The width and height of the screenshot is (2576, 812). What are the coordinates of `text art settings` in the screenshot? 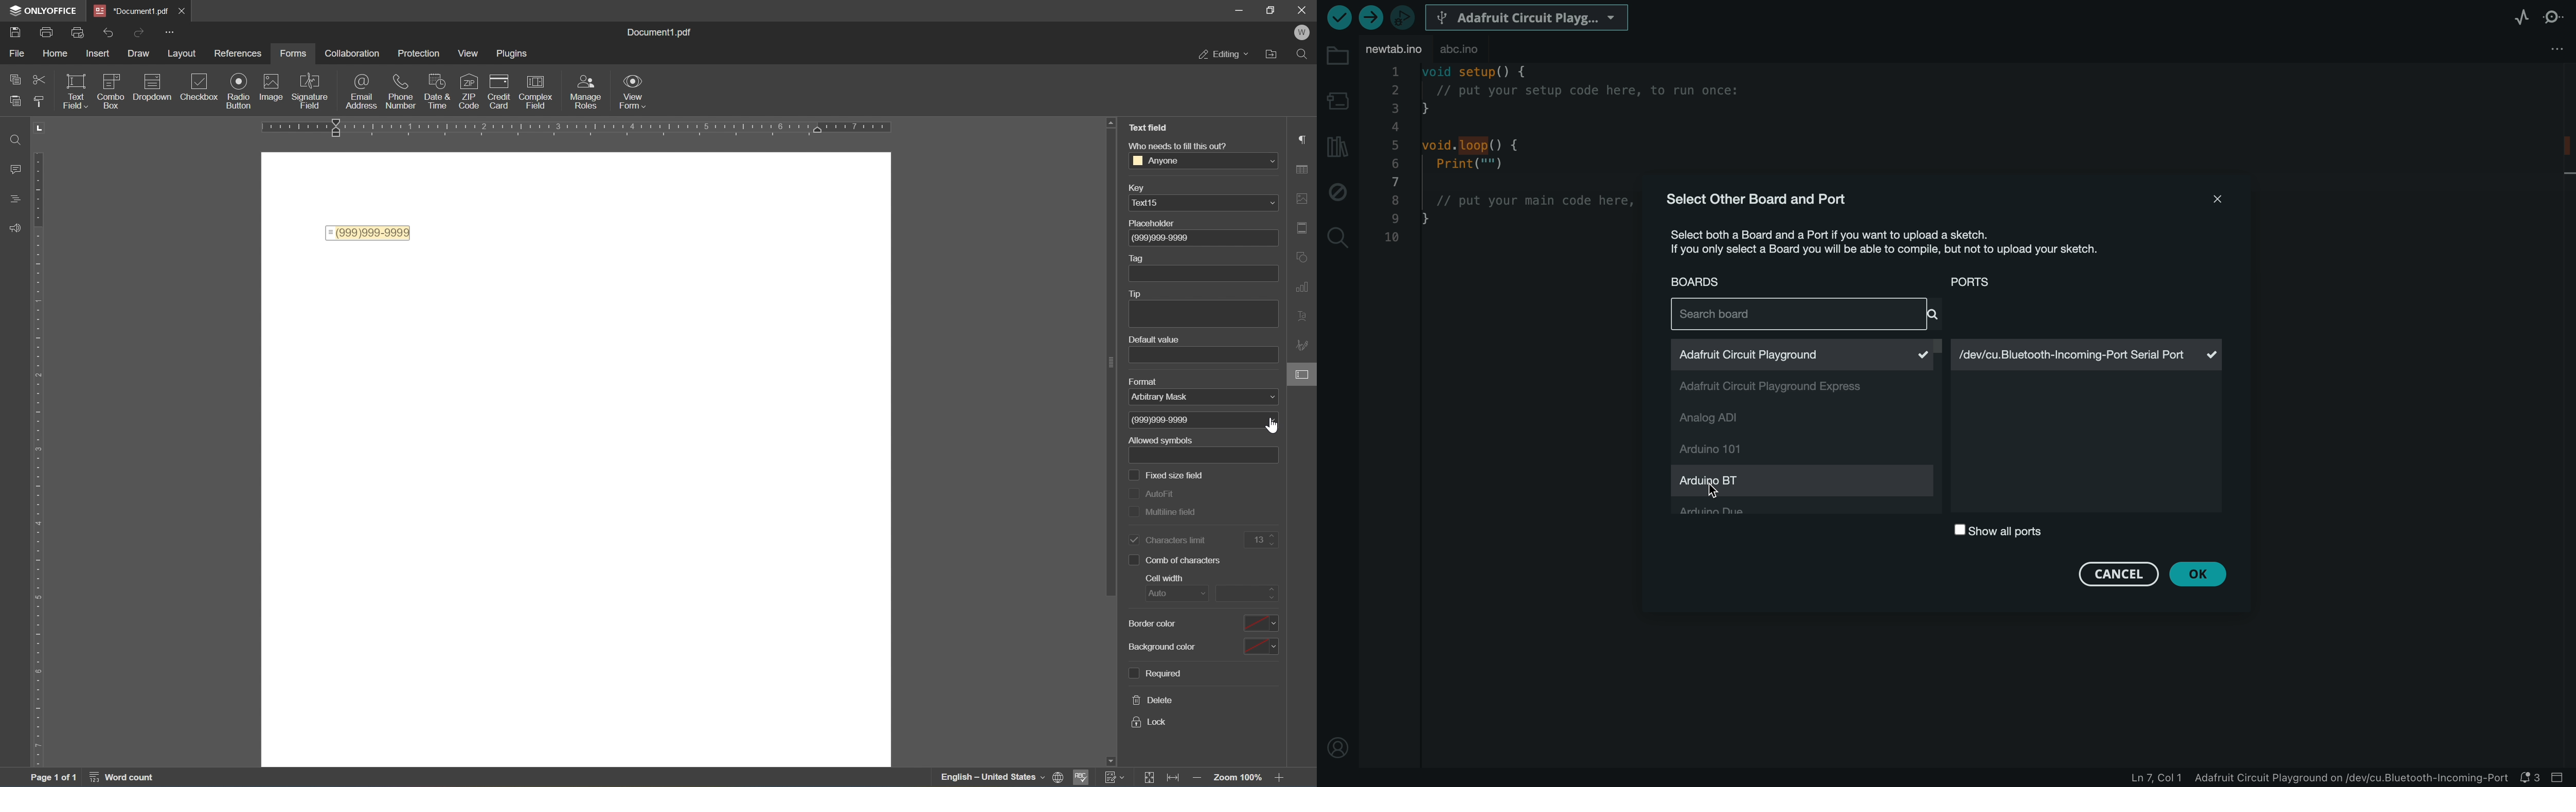 It's located at (1307, 315).